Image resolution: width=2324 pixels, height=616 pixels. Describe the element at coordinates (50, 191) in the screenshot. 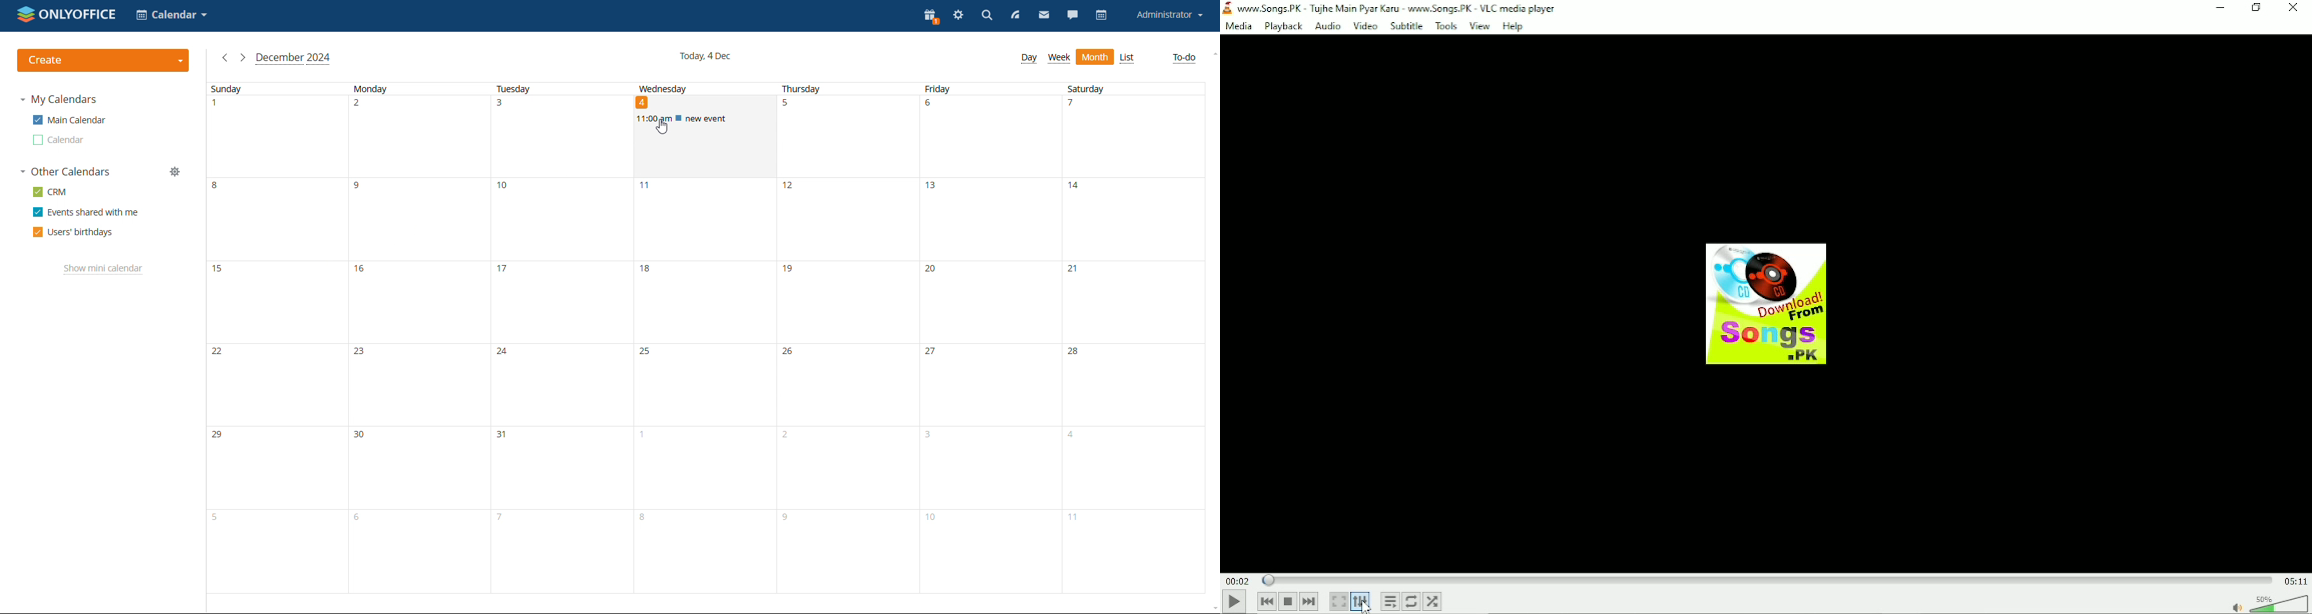

I see `crm` at that location.